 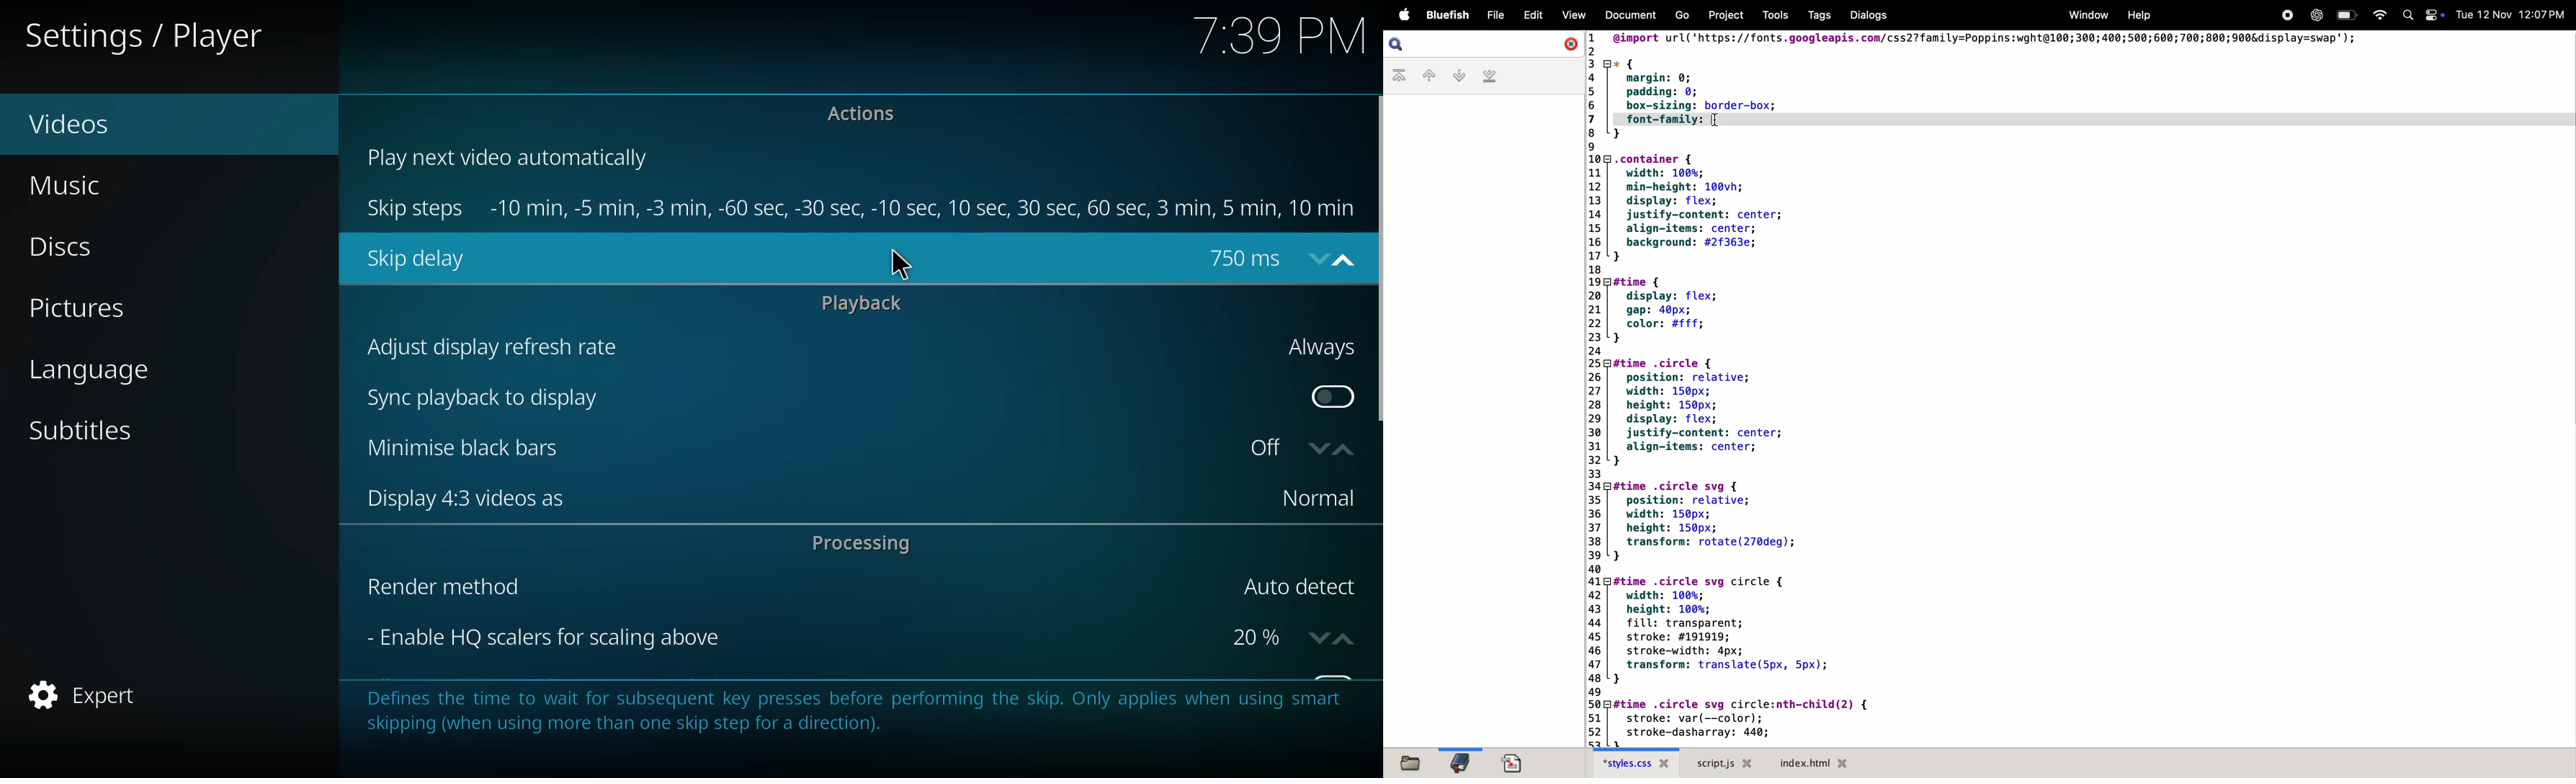 What do you see at coordinates (150, 37) in the screenshot?
I see `player` at bounding box center [150, 37].